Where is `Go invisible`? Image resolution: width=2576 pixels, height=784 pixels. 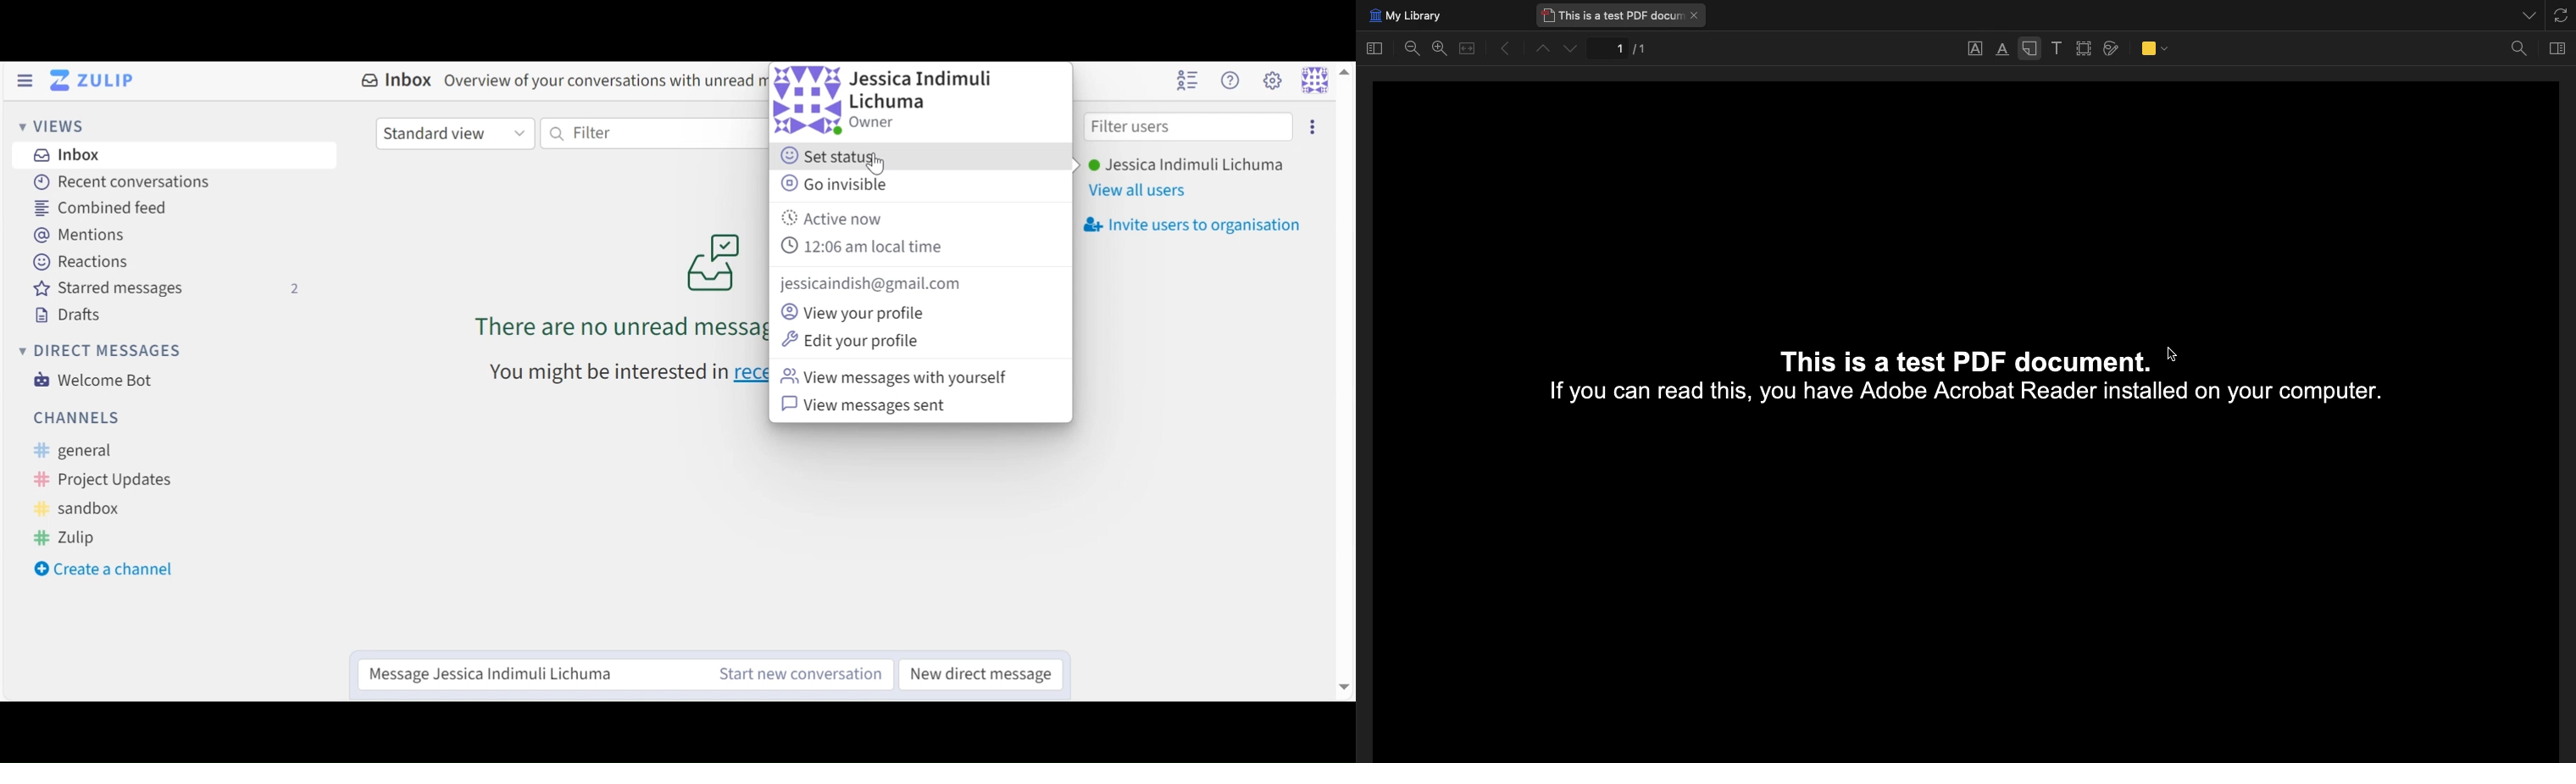
Go invisible is located at coordinates (834, 183).